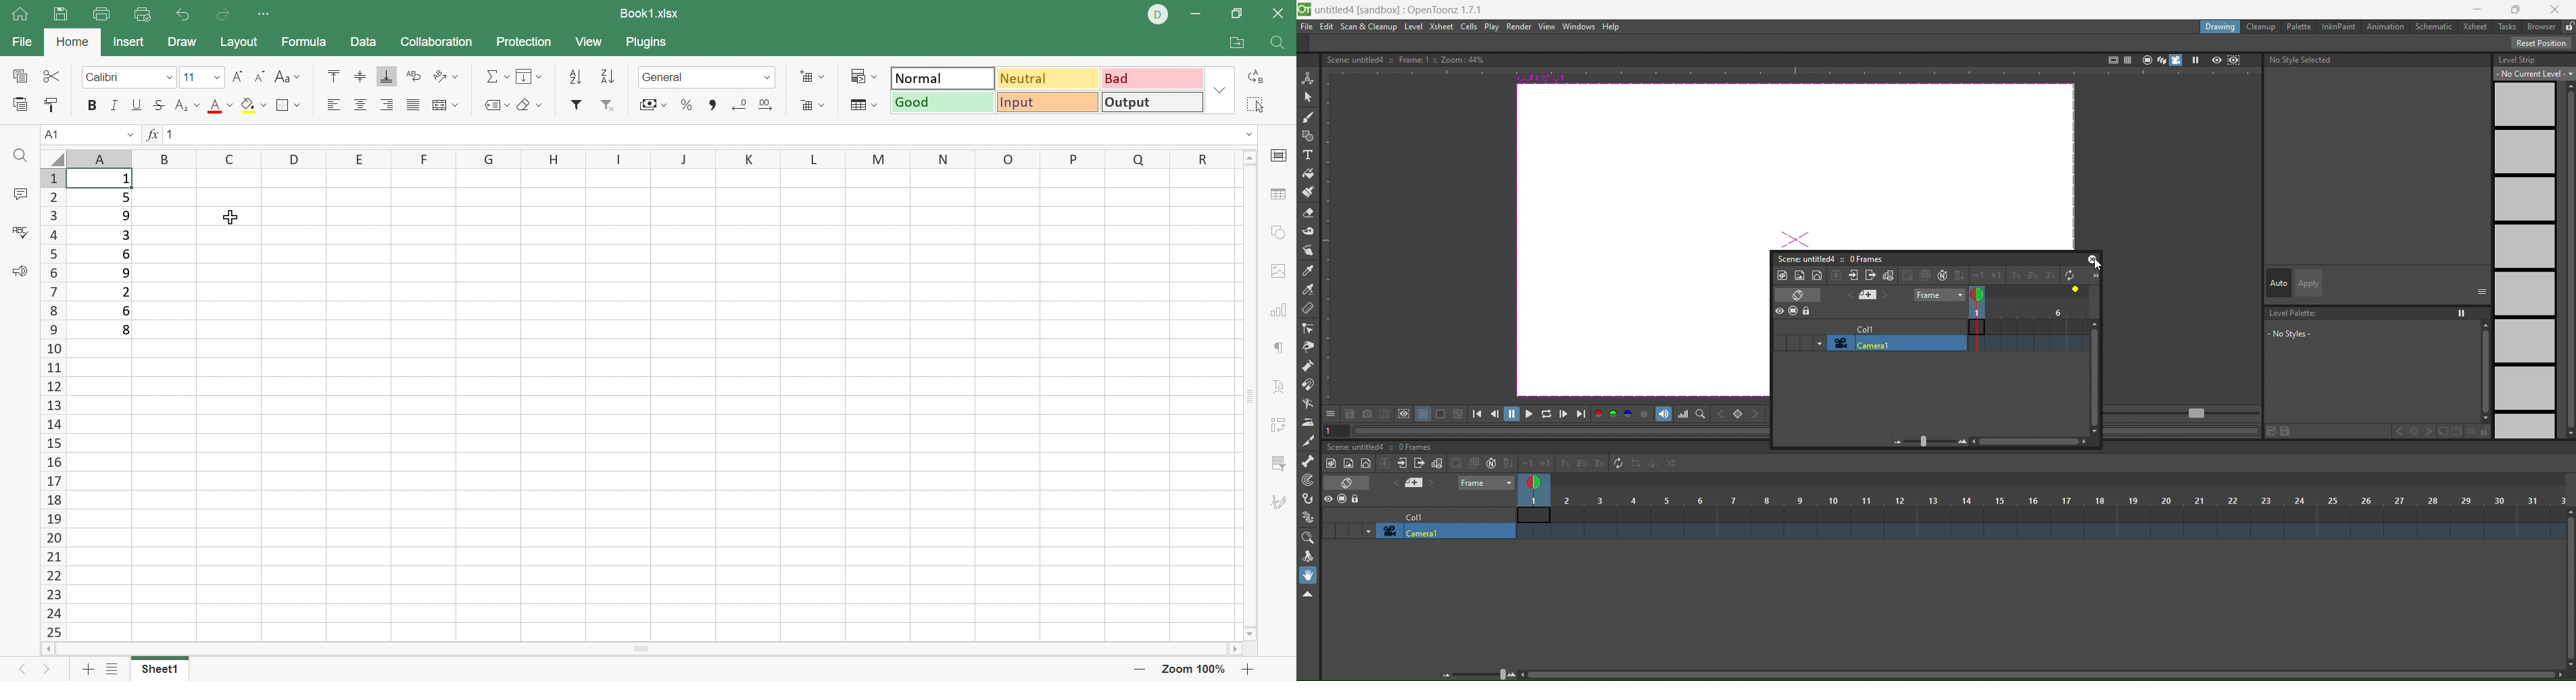 The height and width of the screenshot is (700, 2576). What do you see at coordinates (638, 649) in the screenshot?
I see `Scroll Bar` at bounding box center [638, 649].